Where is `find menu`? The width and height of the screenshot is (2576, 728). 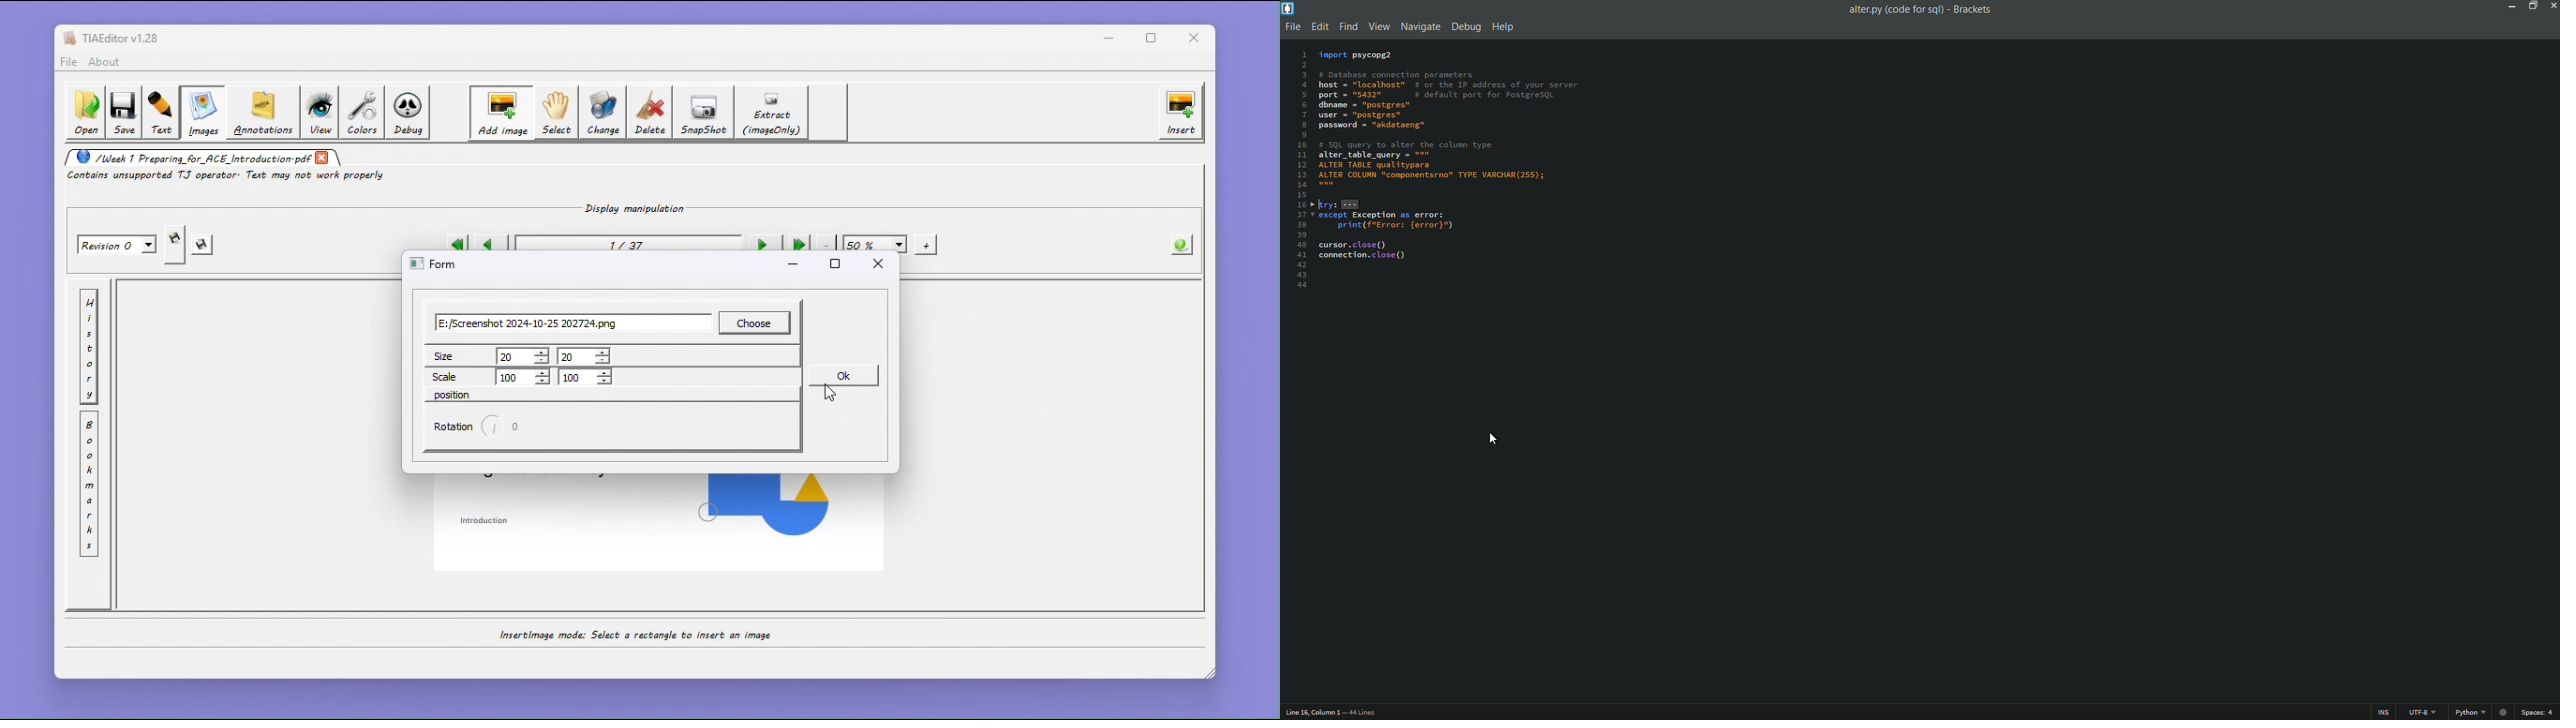
find menu is located at coordinates (1347, 27).